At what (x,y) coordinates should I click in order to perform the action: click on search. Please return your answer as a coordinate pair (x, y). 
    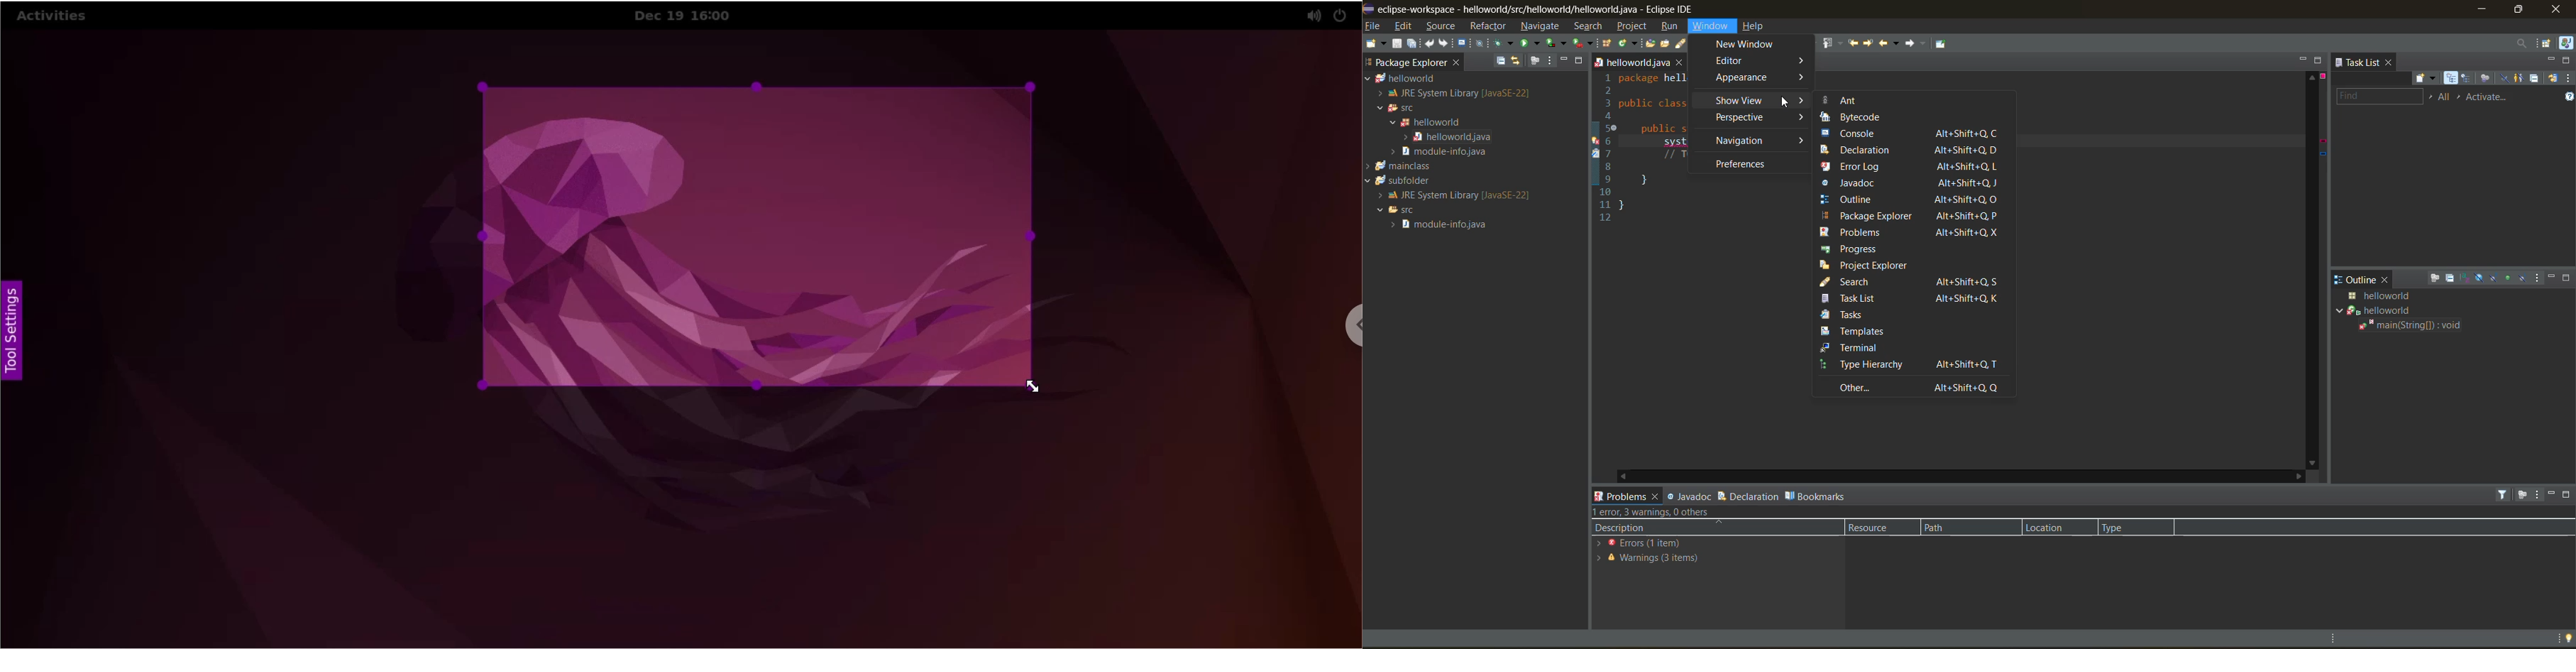
    Looking at the image, I should click on (1687, 44).